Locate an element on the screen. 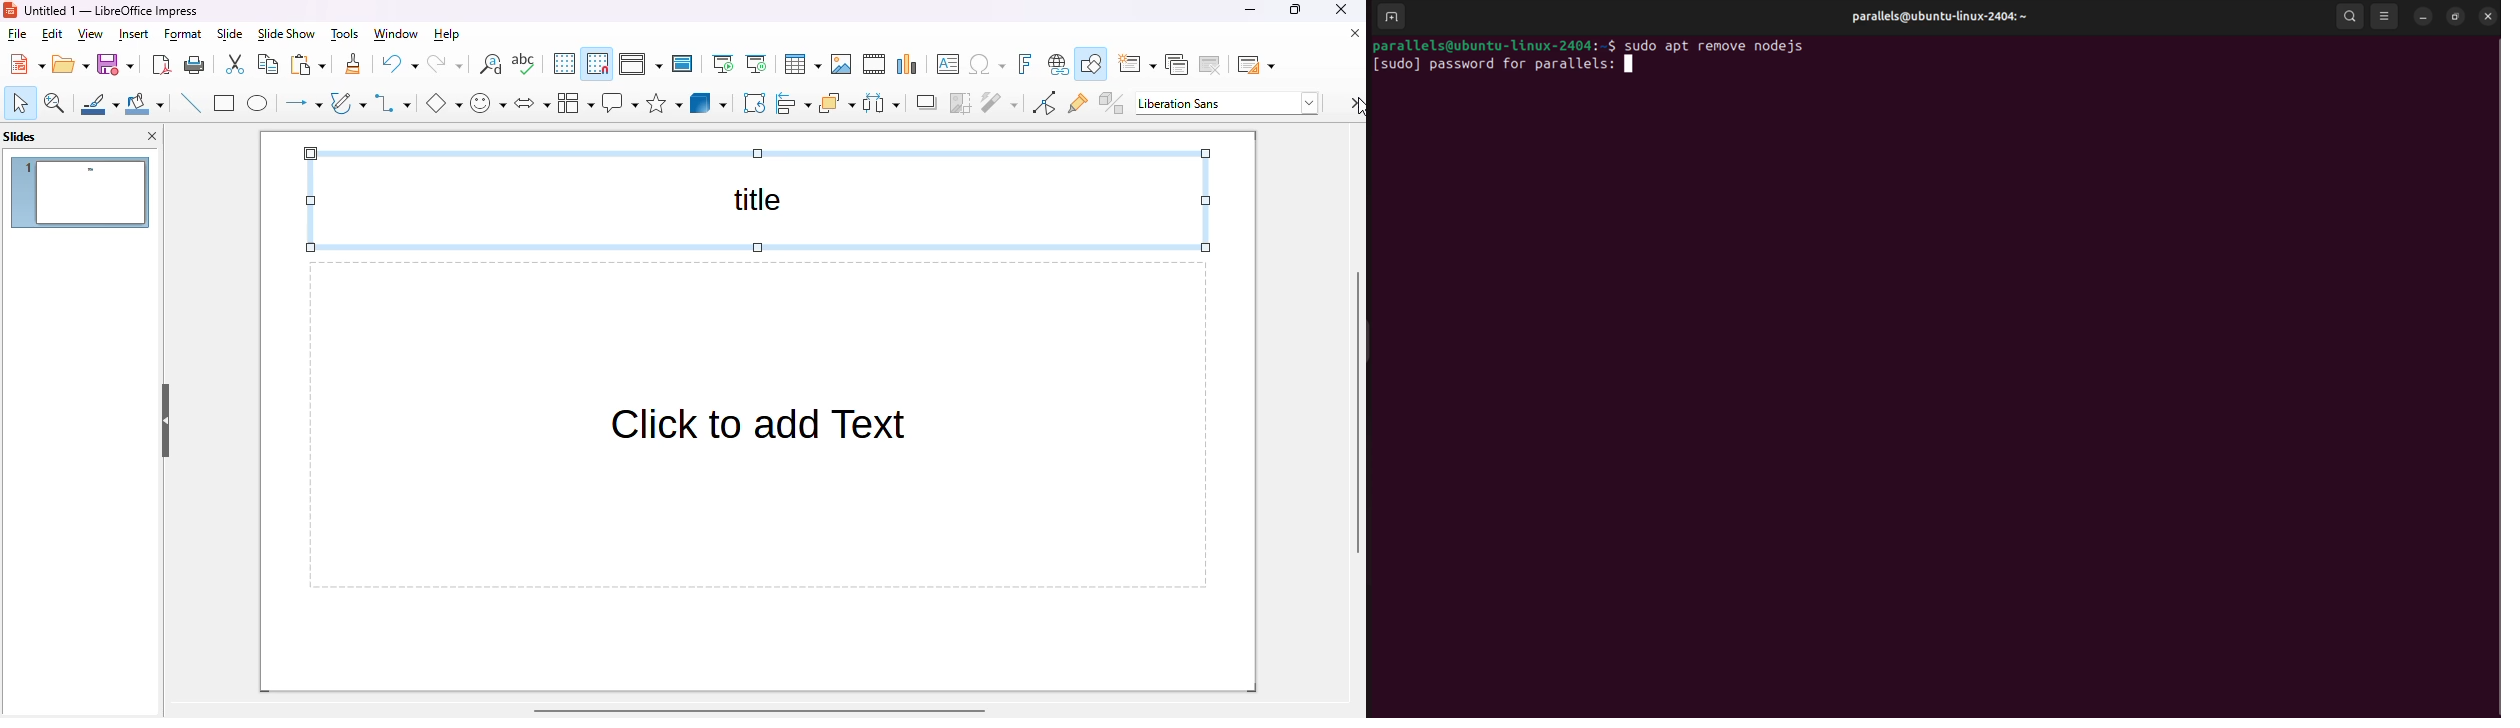 The height and width of the screenshot is (728, 2520). start from current slide is located at coordinates (757, 64).